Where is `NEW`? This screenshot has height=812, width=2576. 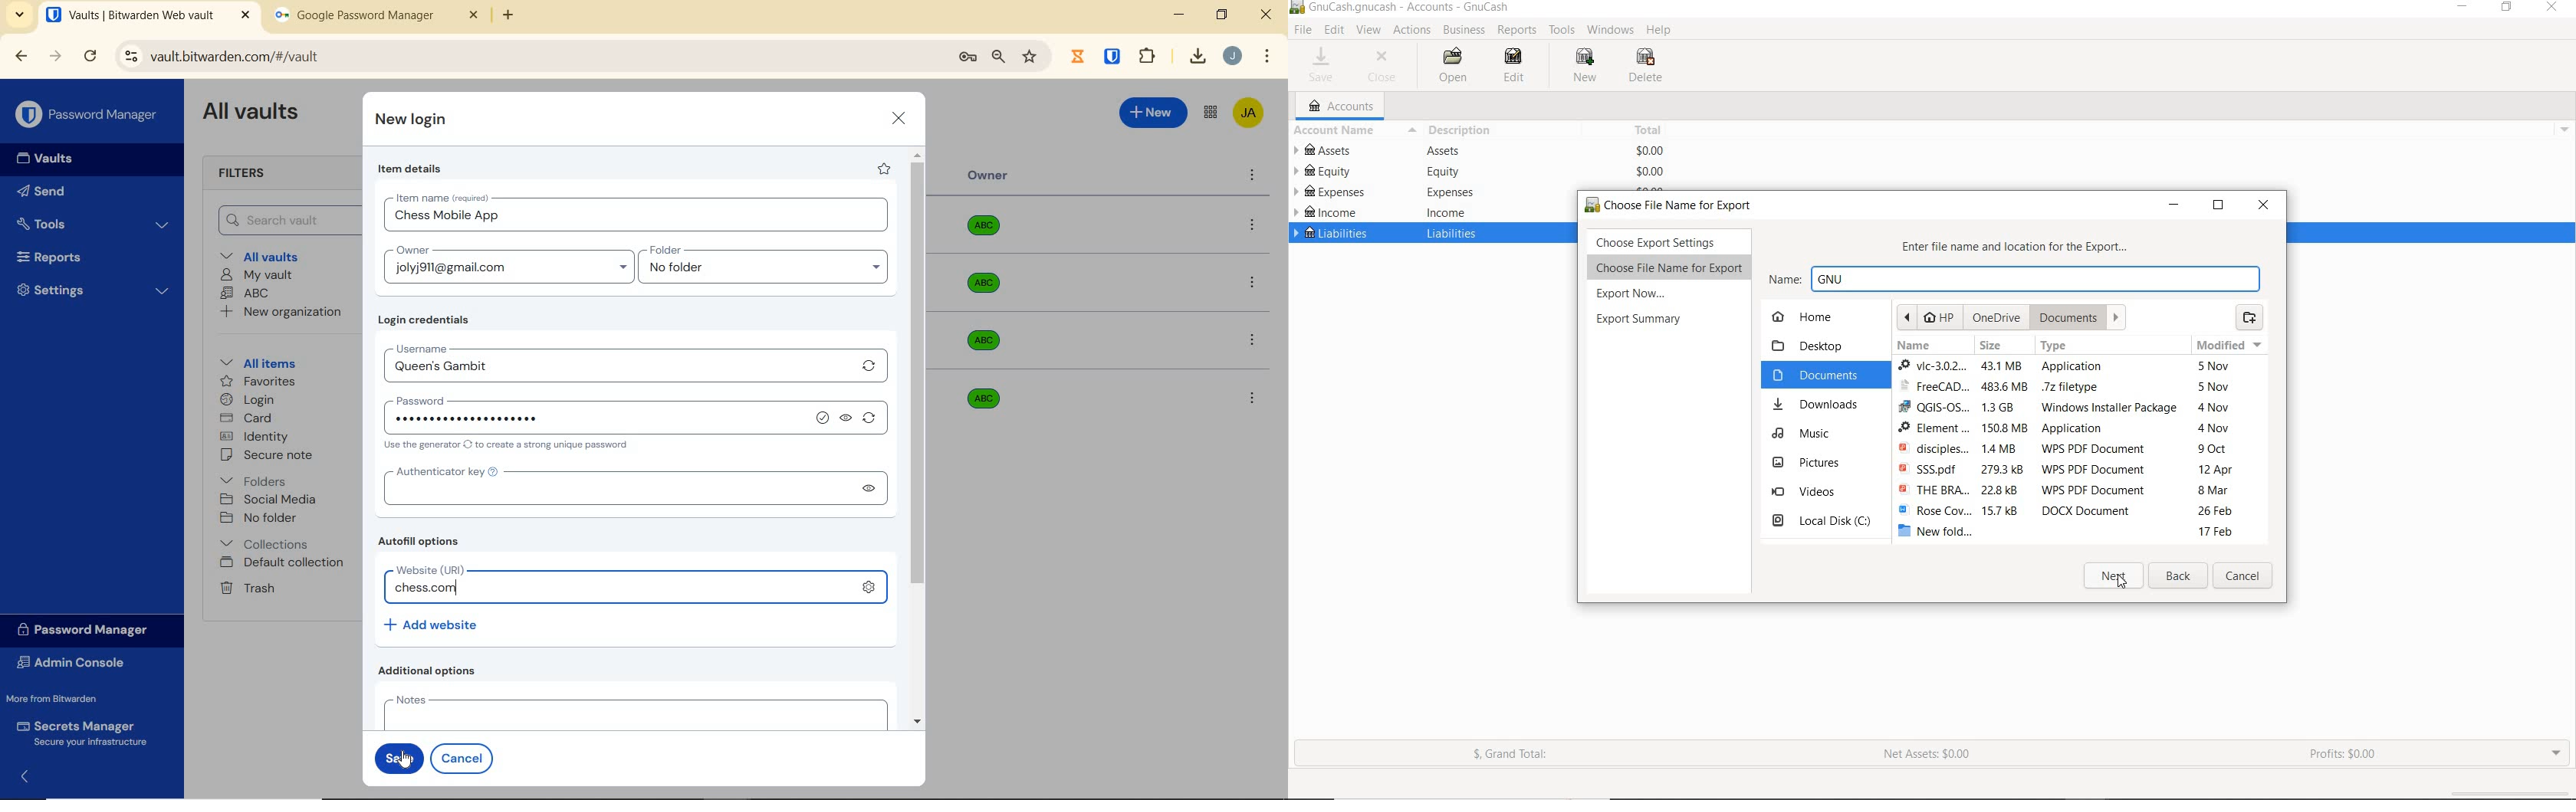
NEW is located at coordinates (1584, 68).